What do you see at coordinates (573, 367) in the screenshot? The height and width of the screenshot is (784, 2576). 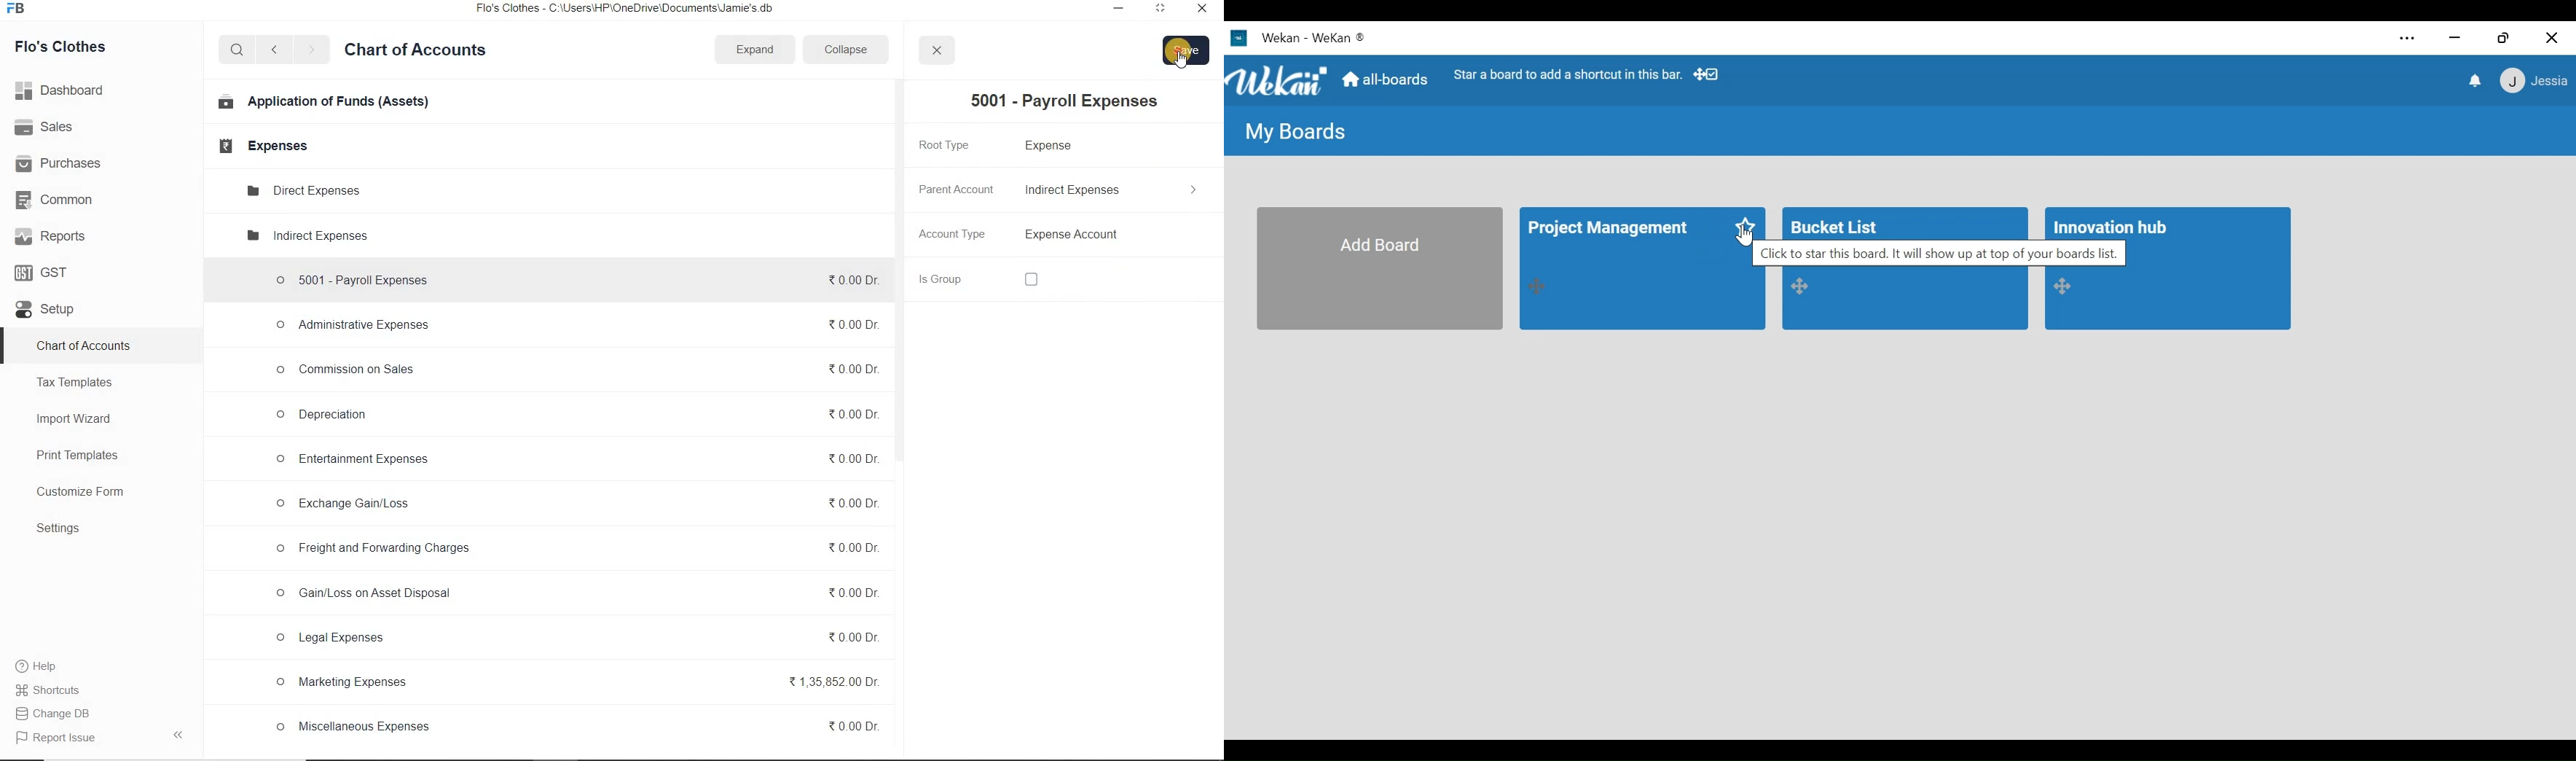 I see `oO Commission on Sales % 0.00 Dr.` at bounding box center [573, 367].